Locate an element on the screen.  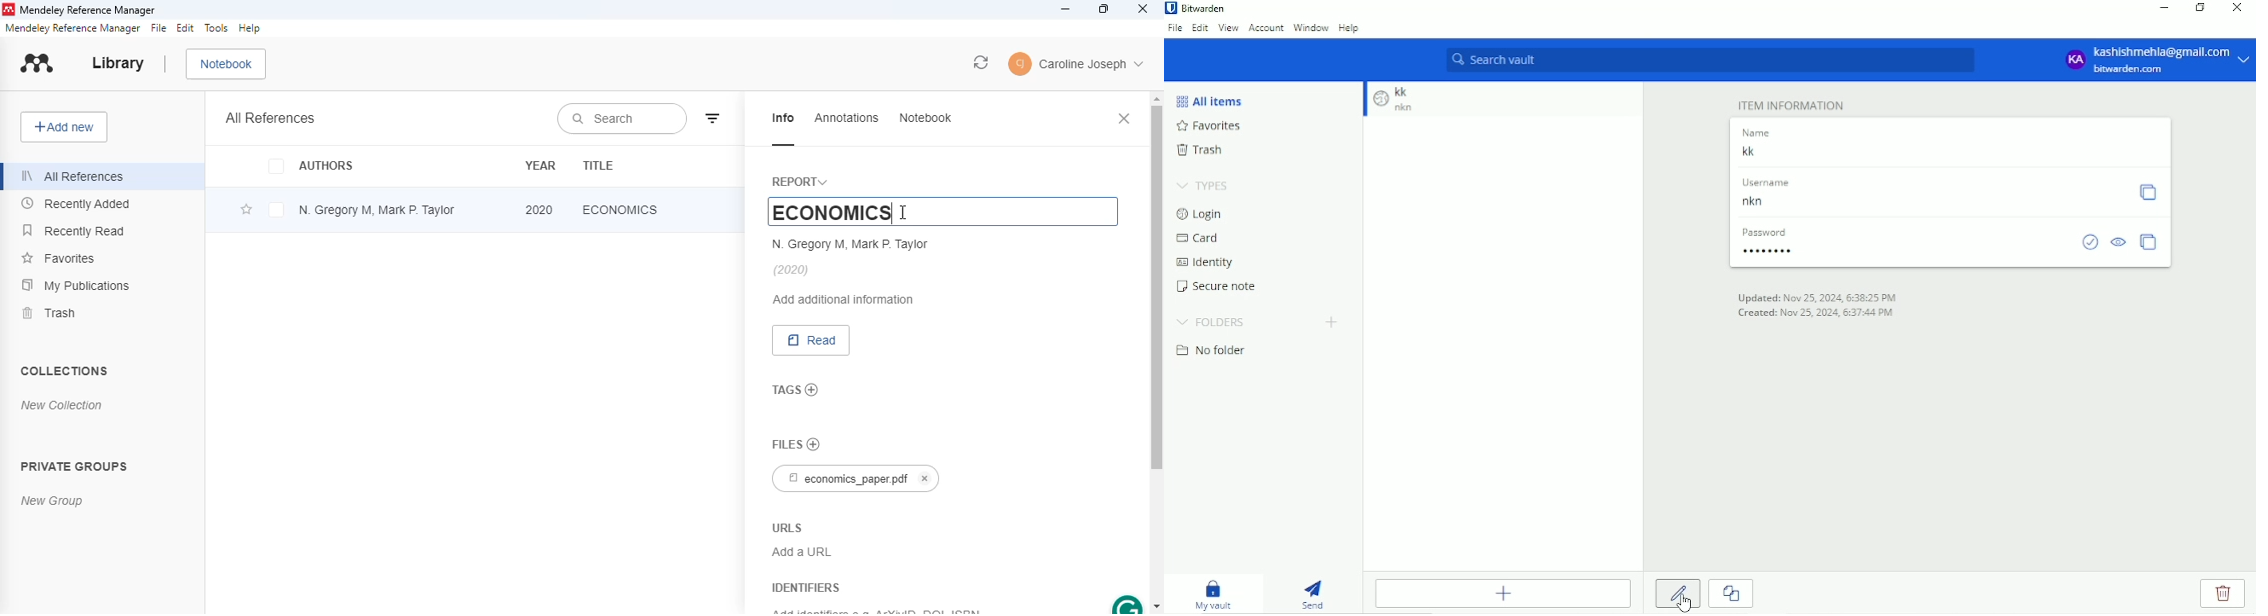
info is located at coordinates (785, 119).